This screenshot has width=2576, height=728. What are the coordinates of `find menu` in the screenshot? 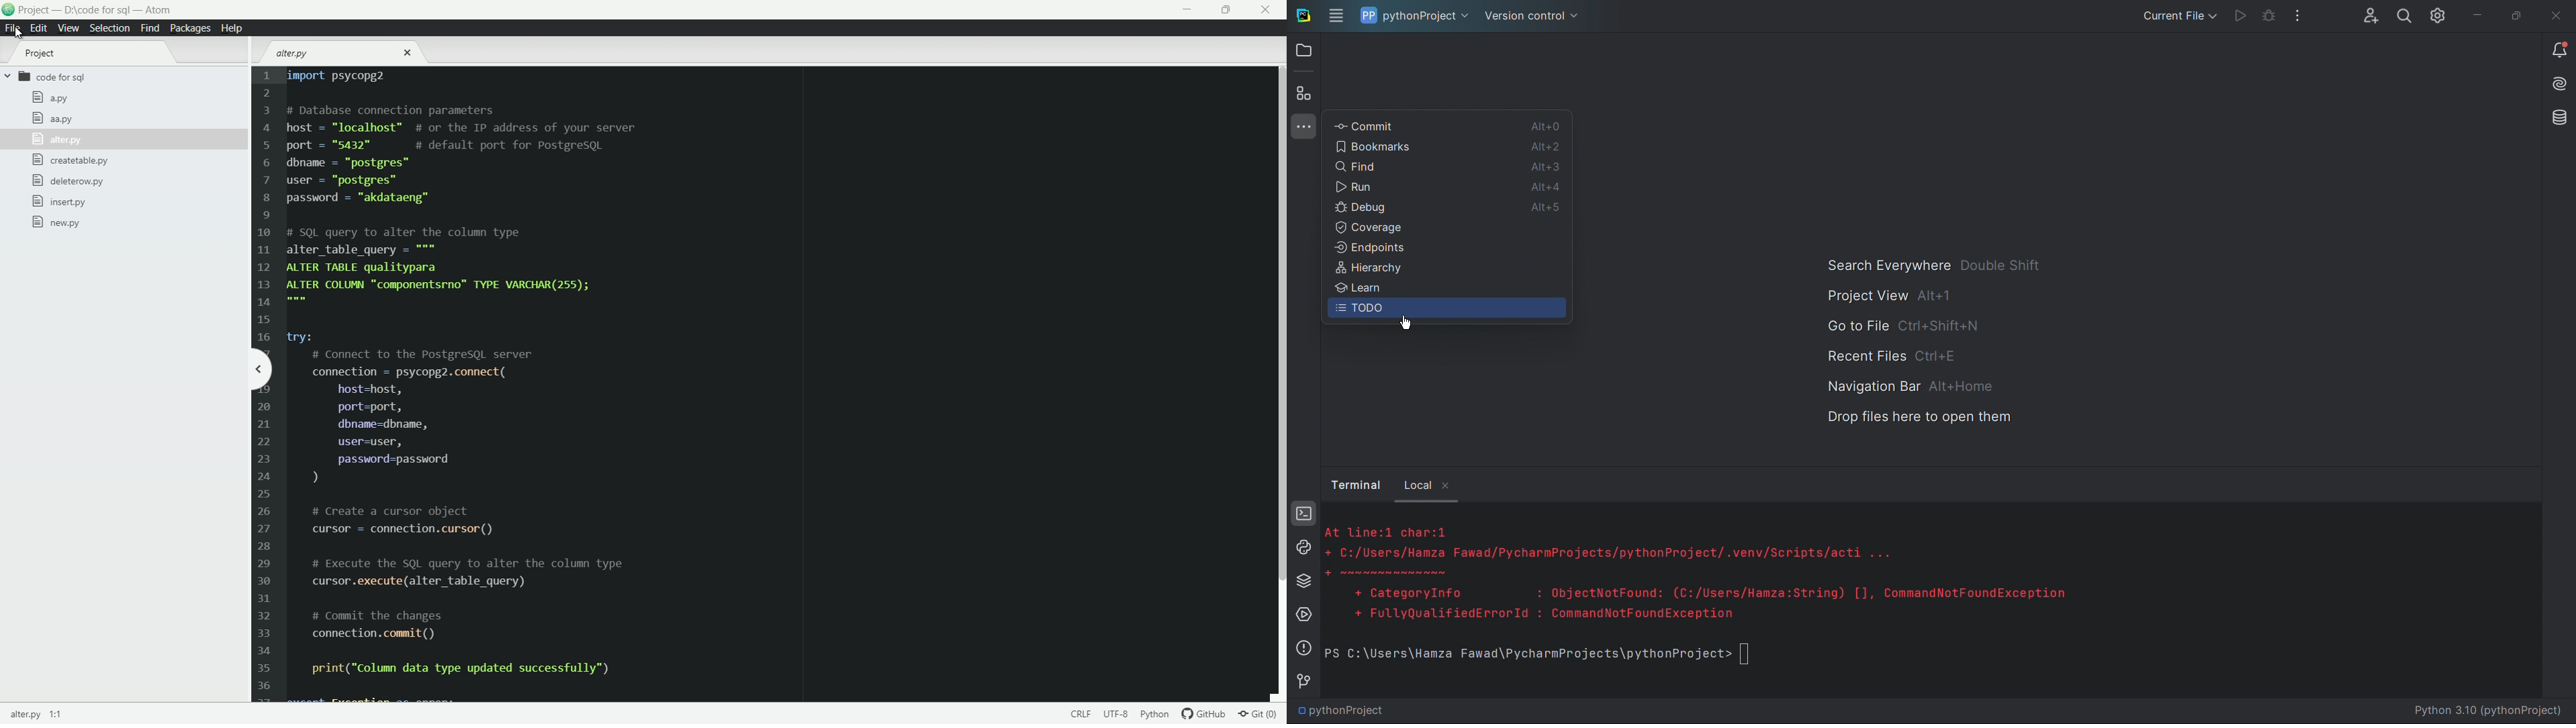 It's located at (149, 27).